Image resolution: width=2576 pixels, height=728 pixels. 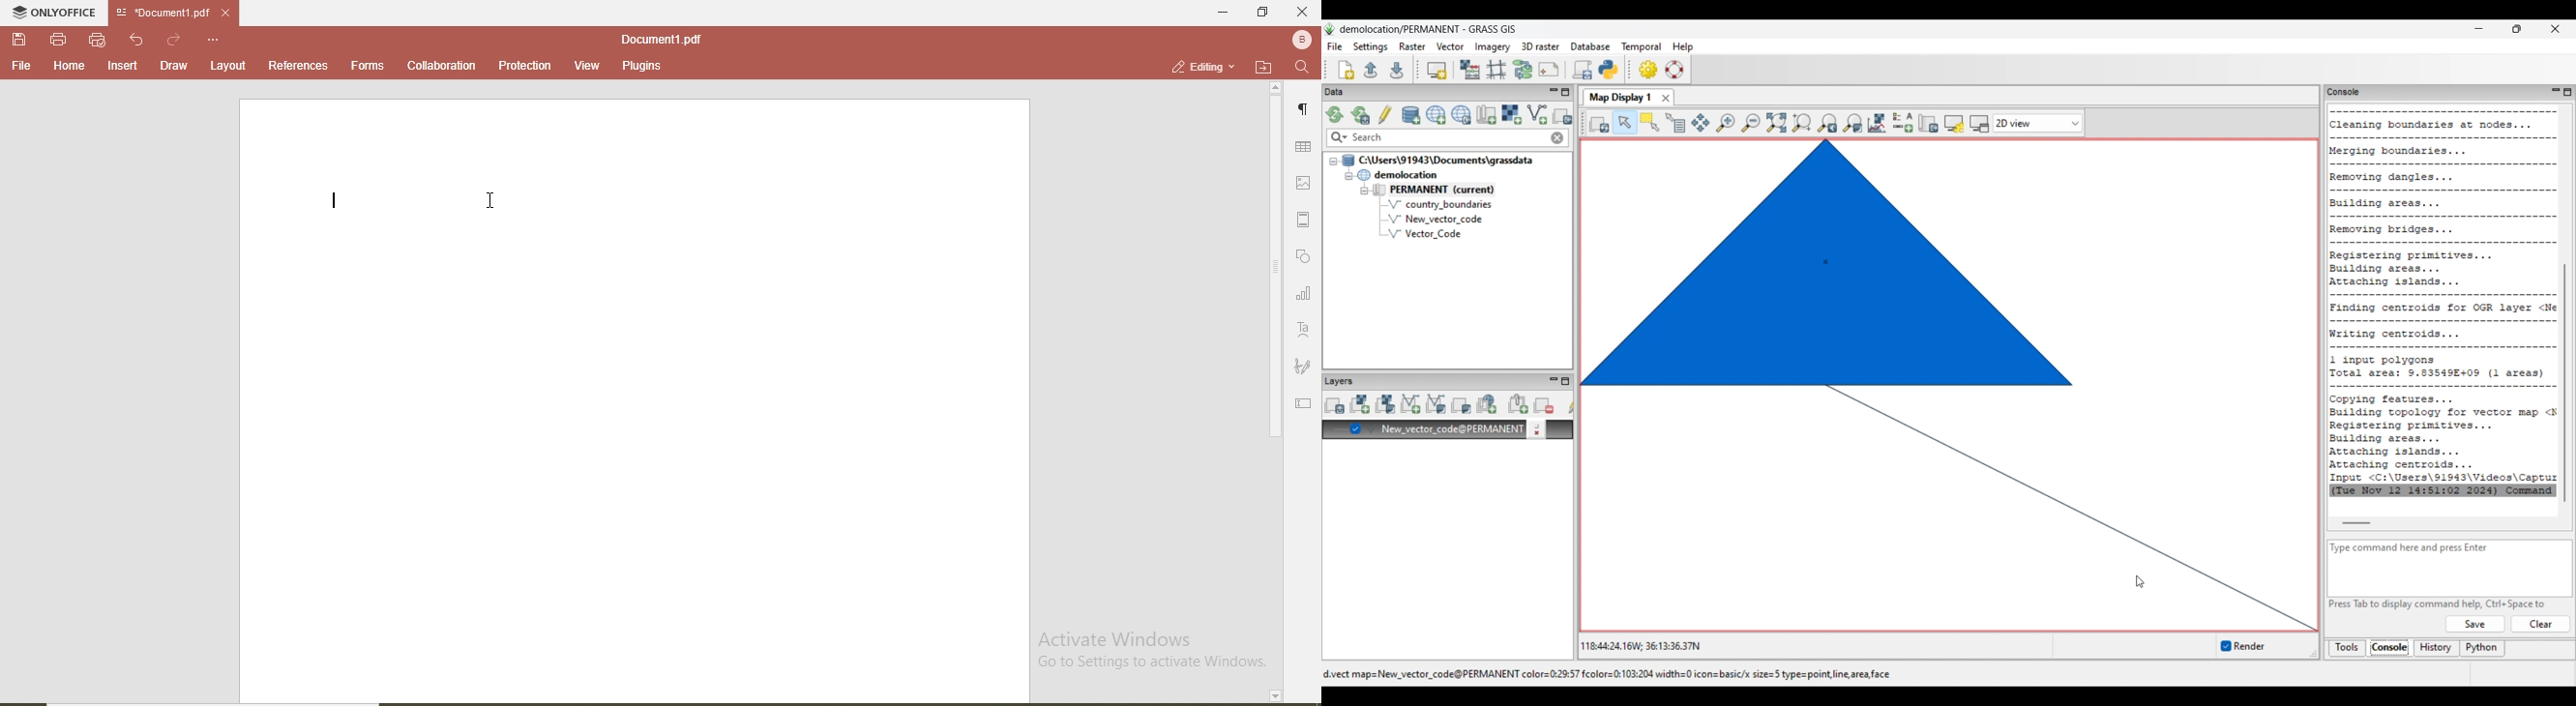 I want to click on edit text, so click(x=1303, y=404).